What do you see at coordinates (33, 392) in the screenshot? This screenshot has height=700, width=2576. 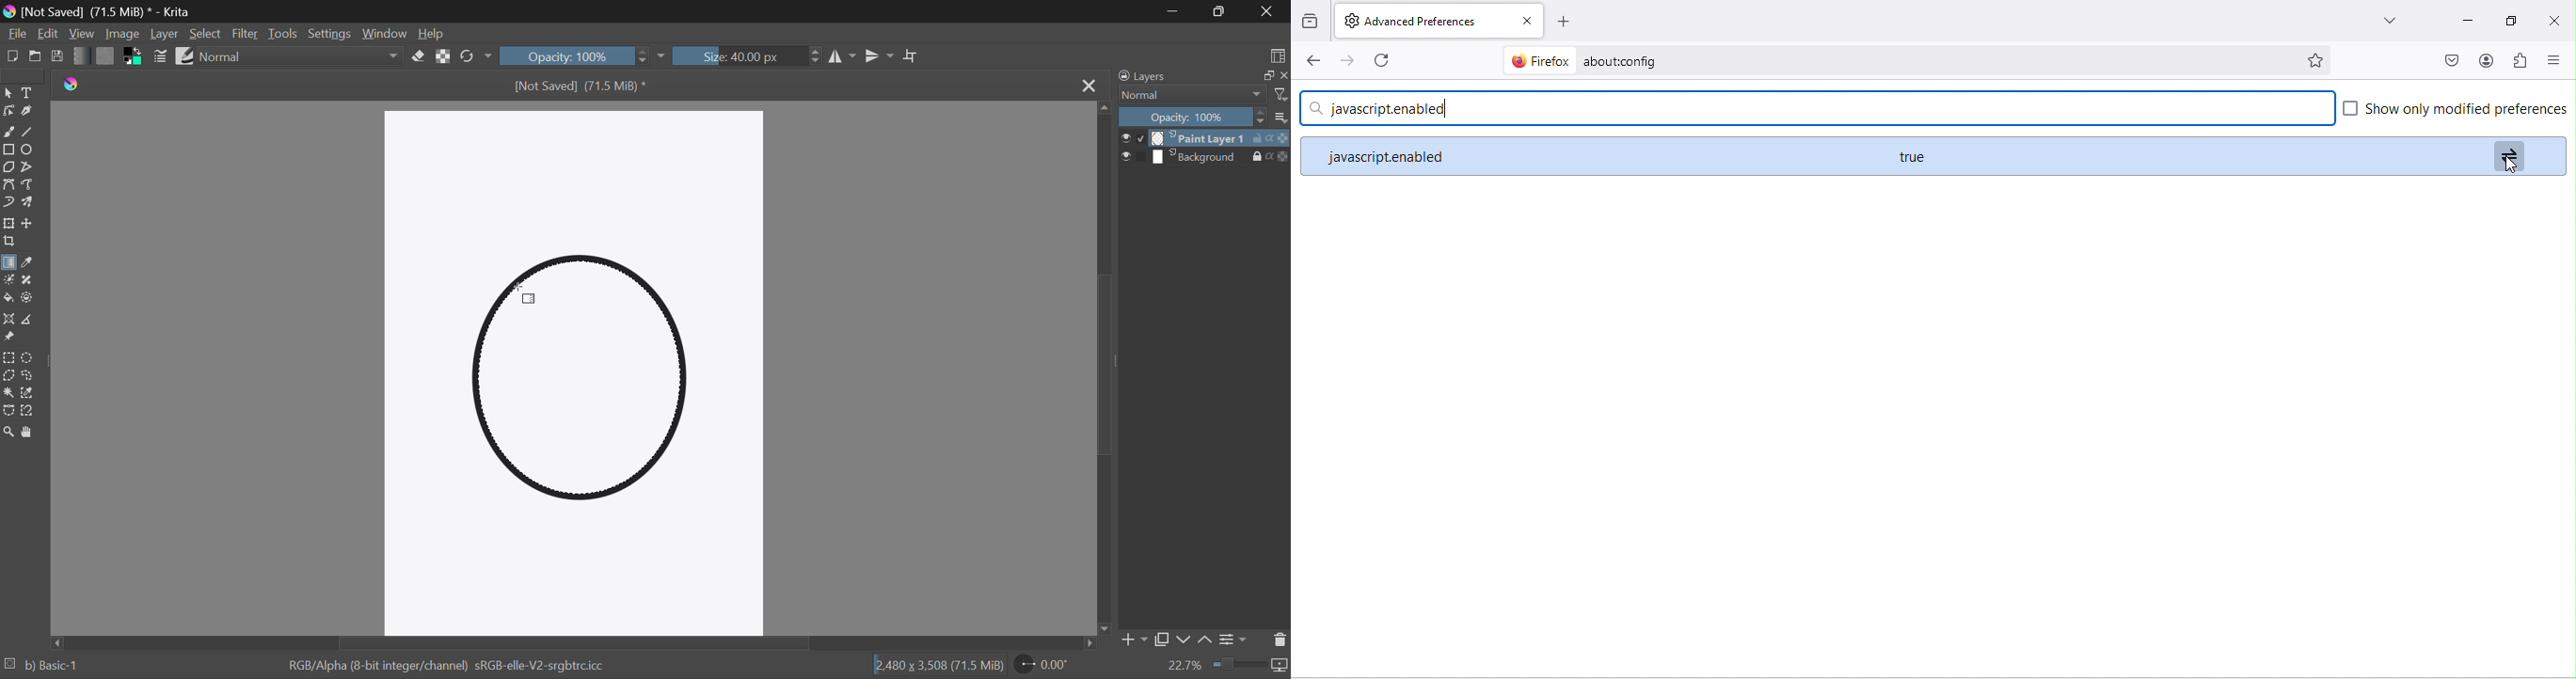 I see `Similar Color Selection` at bounding box center [33, 392].